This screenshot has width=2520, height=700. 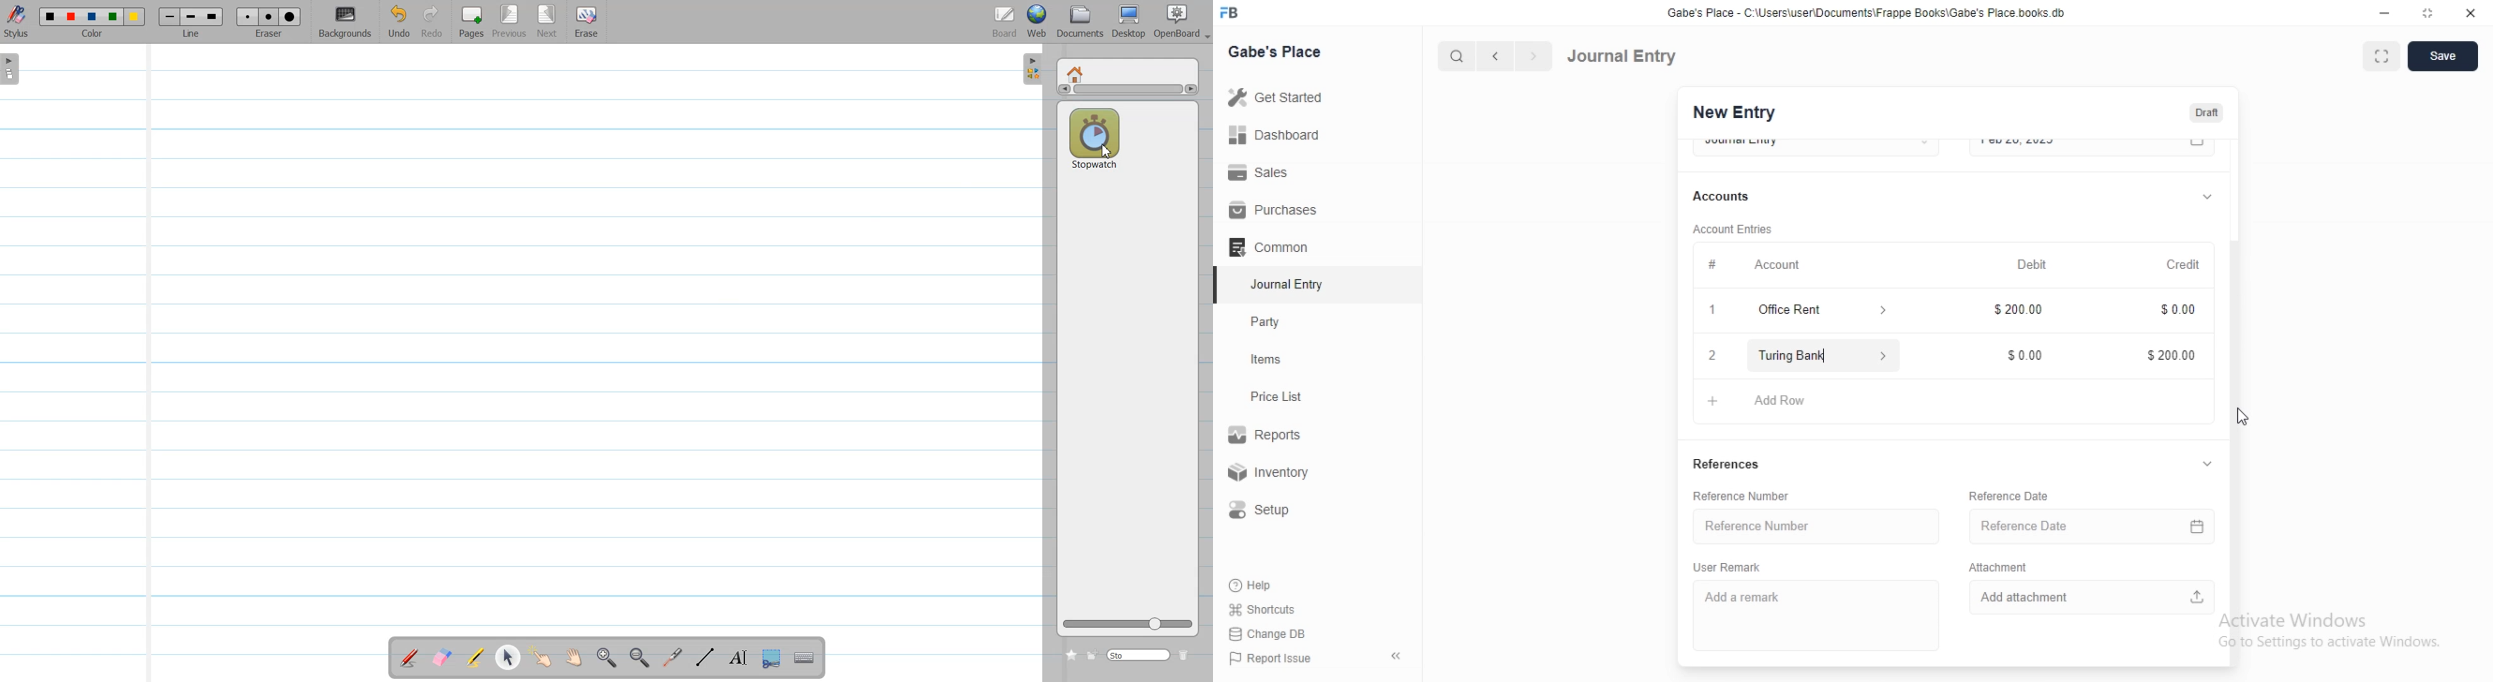 What do you see at coordinates (1454, 56) in the screenshot?
I see `search` at bounding box center [1454, 56].